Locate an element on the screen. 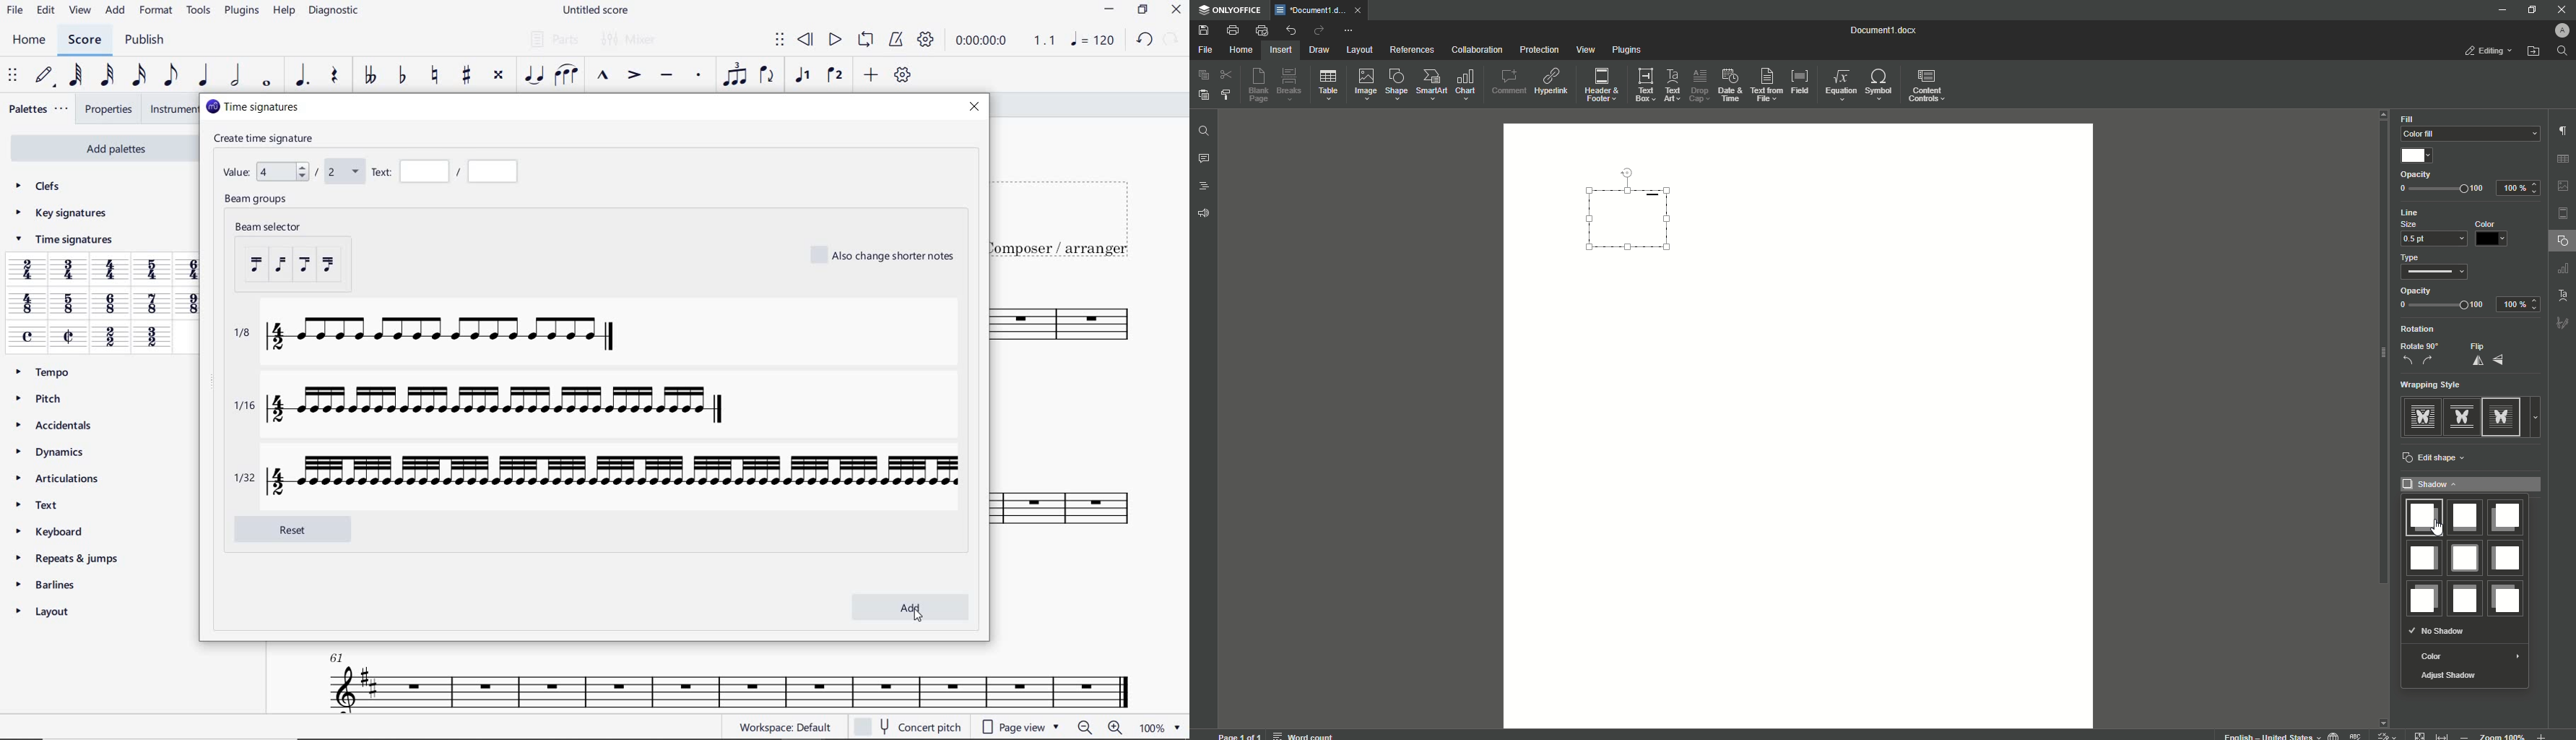  Layout is located at coordinates (1359, 50).